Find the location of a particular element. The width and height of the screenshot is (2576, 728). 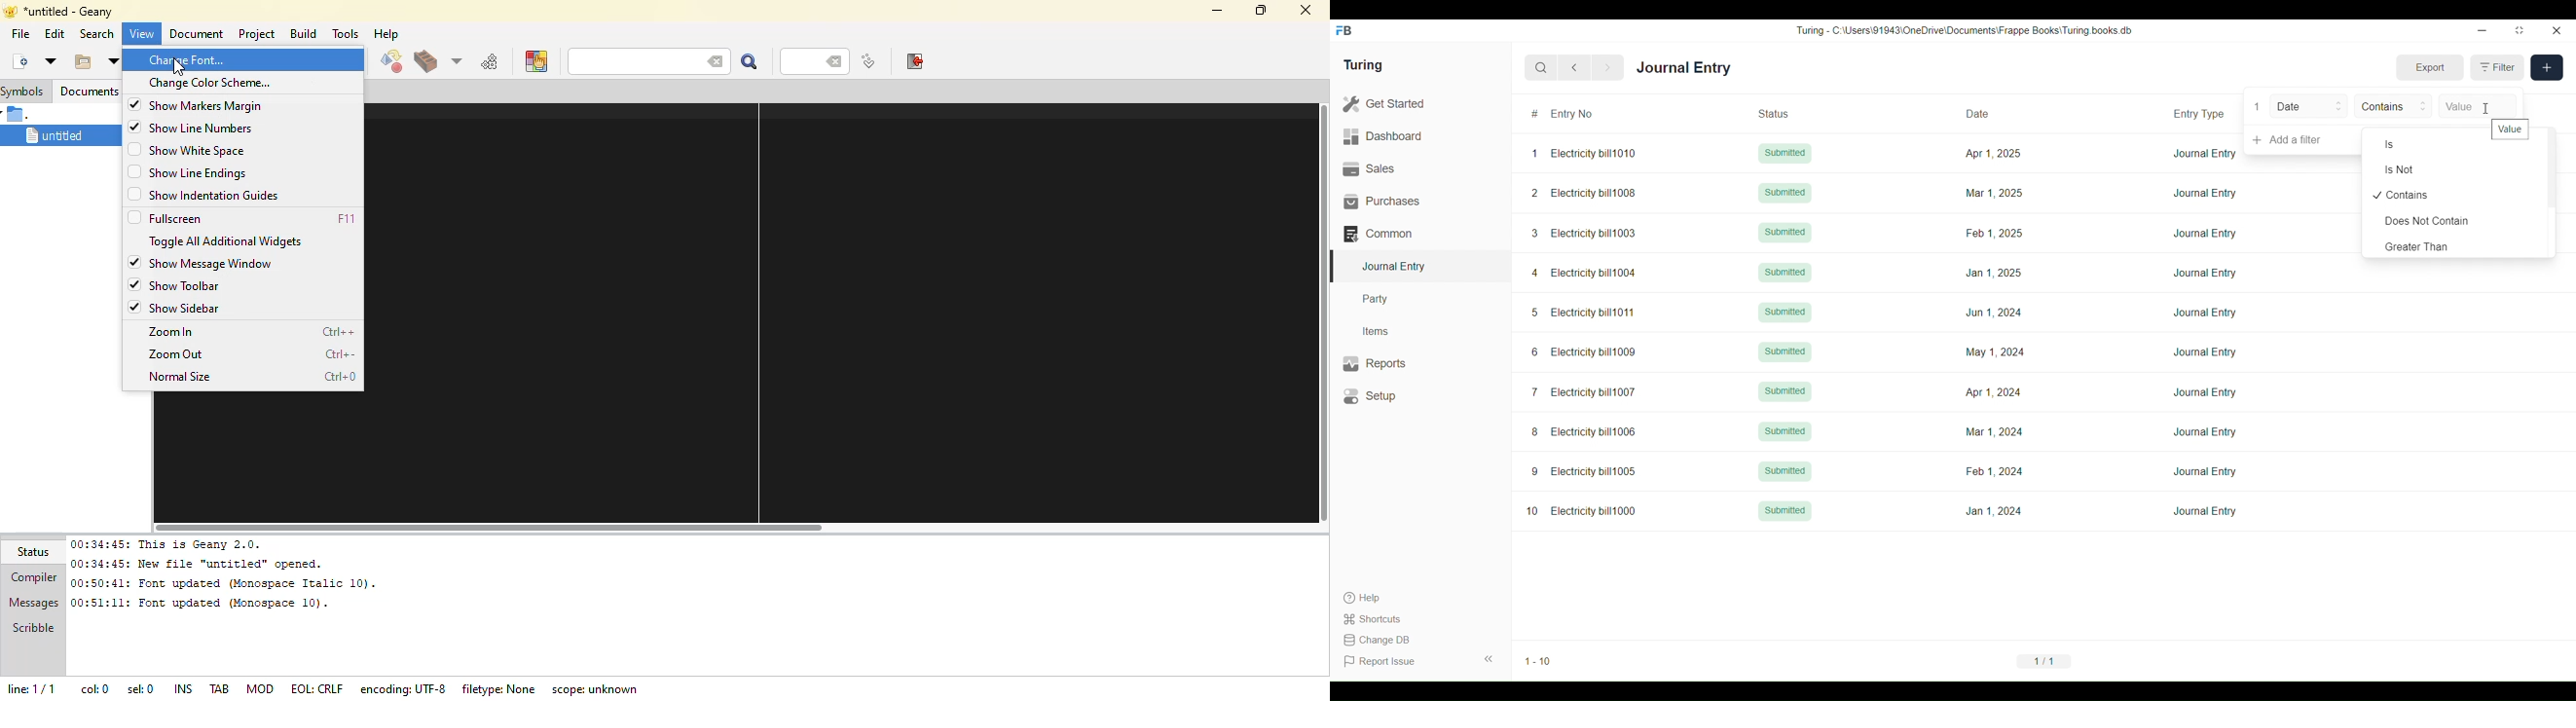

Submitted is located at coordinates (1785, 471).